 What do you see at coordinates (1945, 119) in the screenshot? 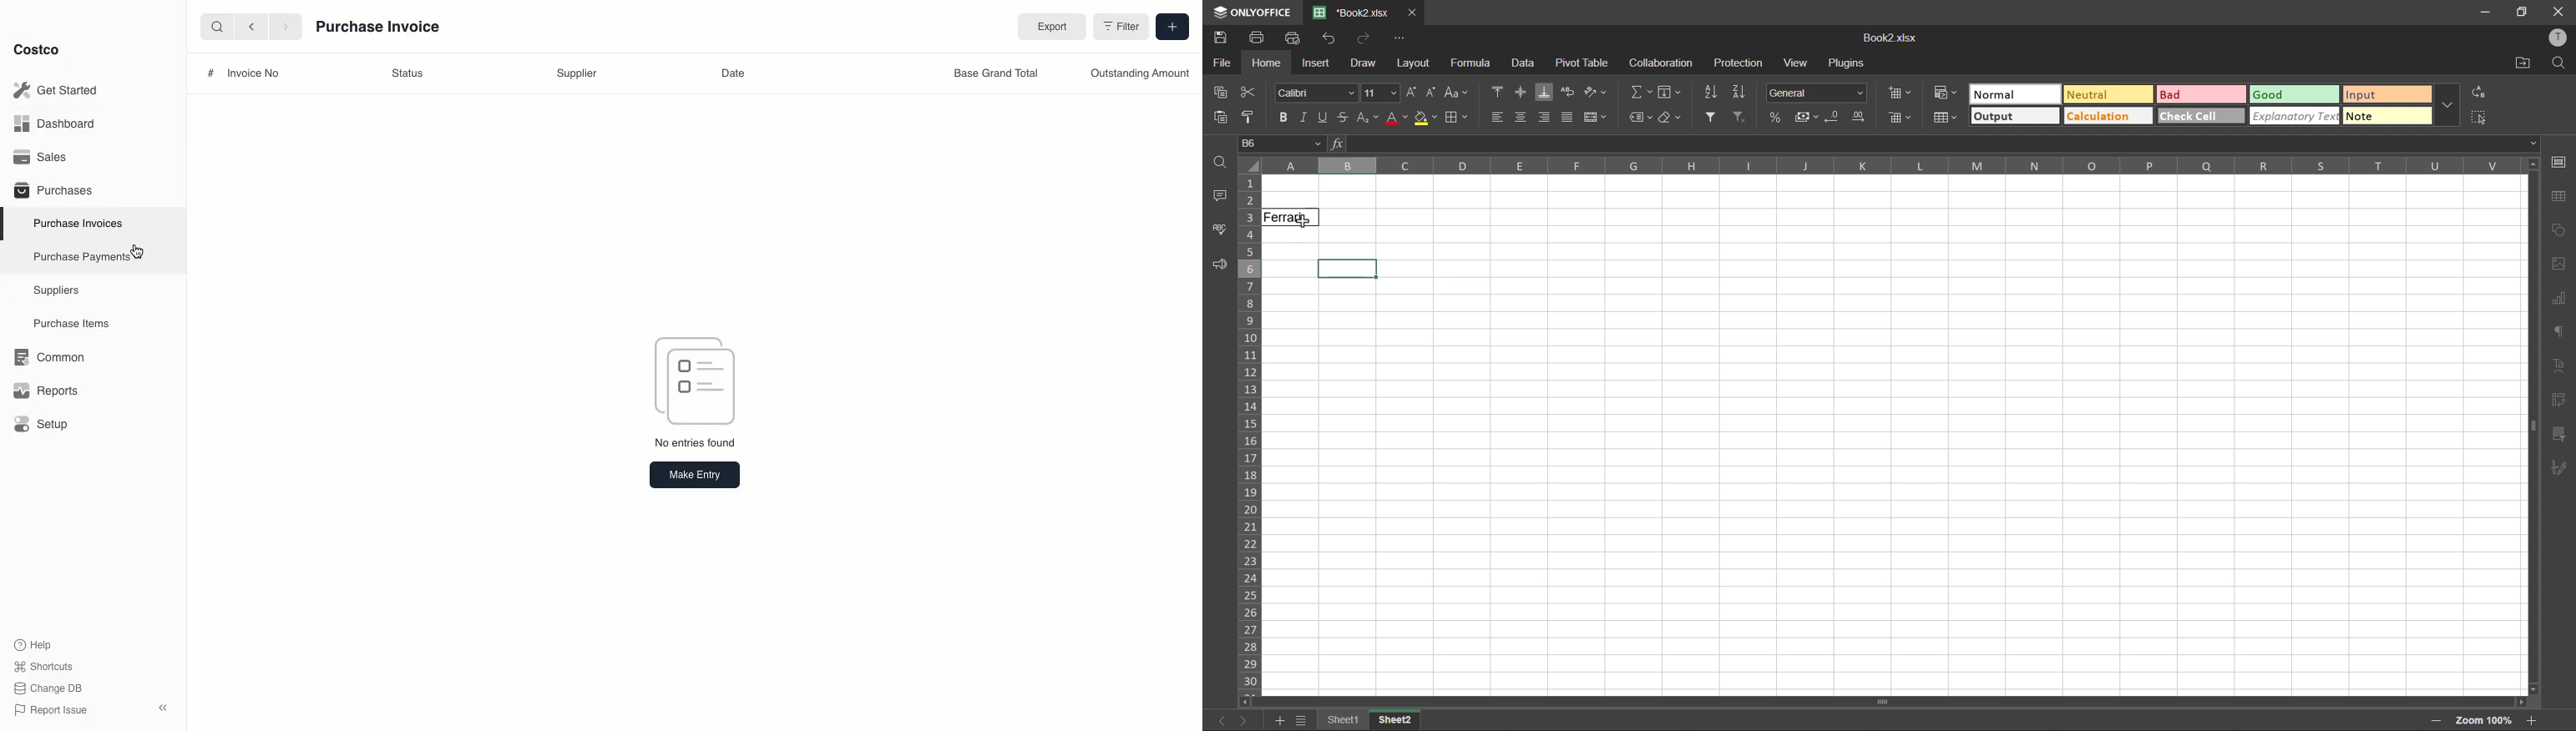
I see `format as table` at bounding box center [1945, 119].